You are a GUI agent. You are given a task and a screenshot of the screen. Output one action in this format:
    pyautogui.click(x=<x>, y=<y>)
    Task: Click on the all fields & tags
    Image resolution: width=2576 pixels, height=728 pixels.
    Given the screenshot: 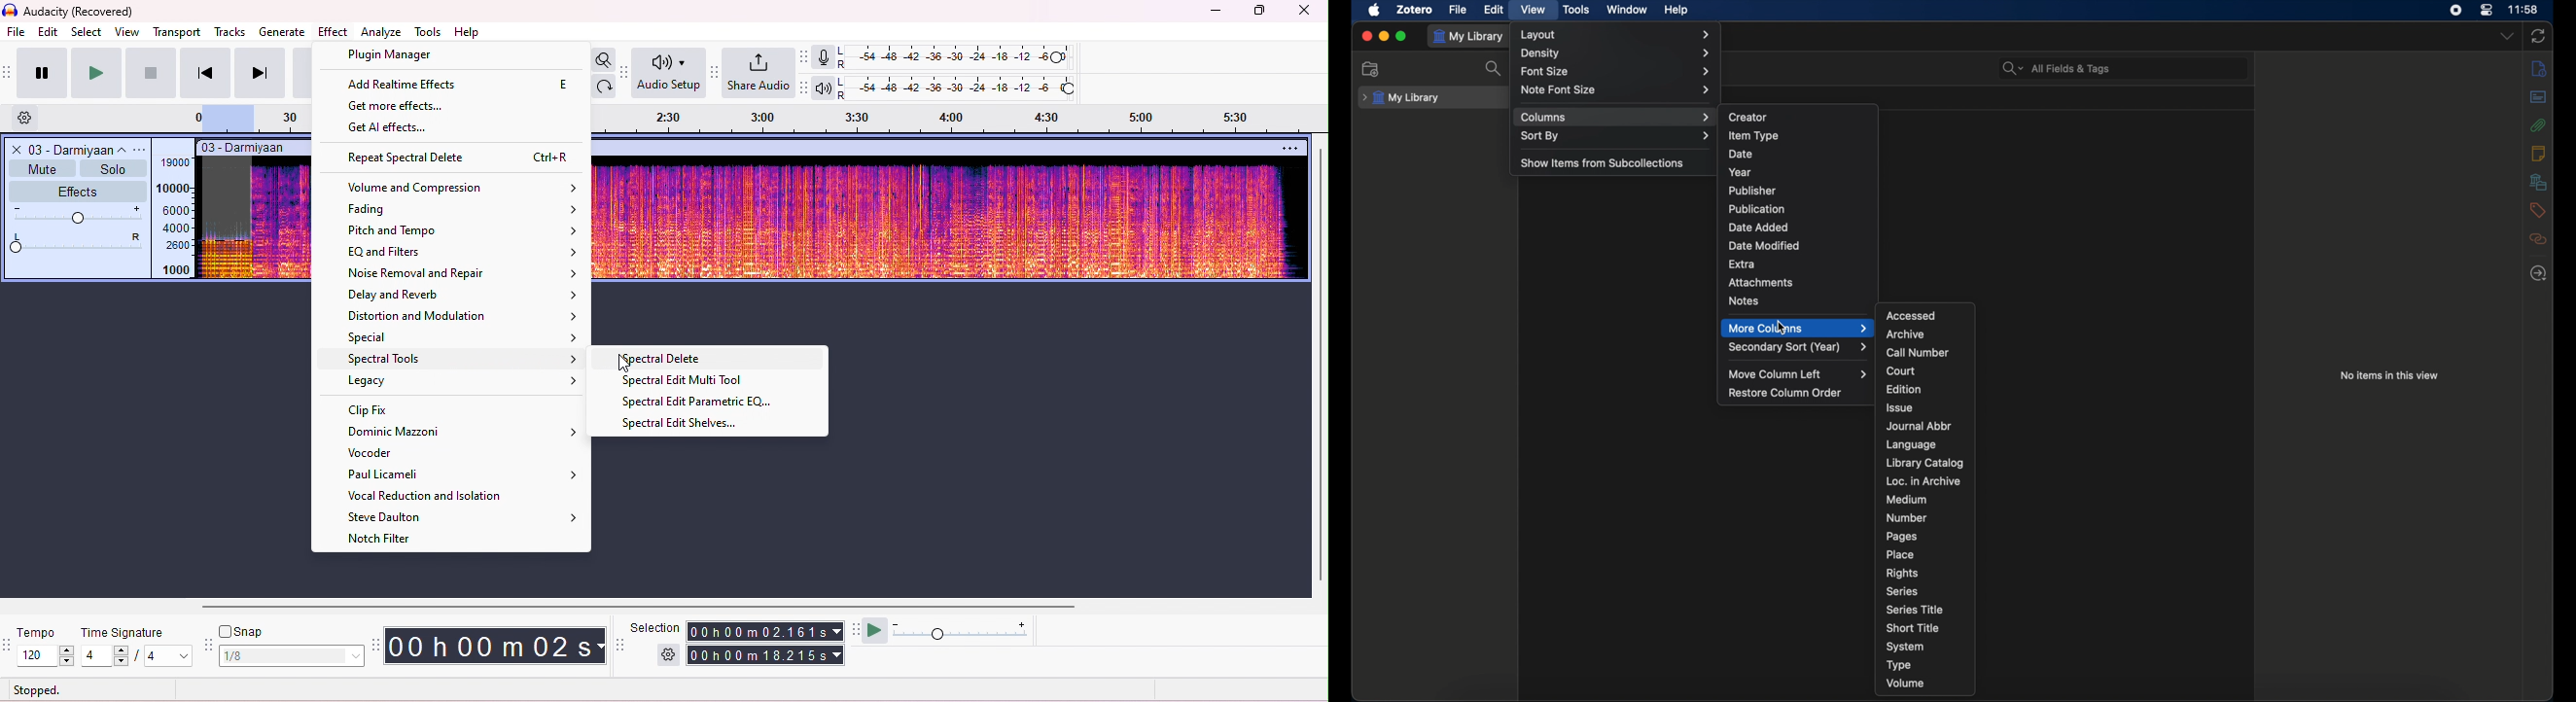 What is the action you would take?
    pyautogui.click(x=2058, y=68)
    